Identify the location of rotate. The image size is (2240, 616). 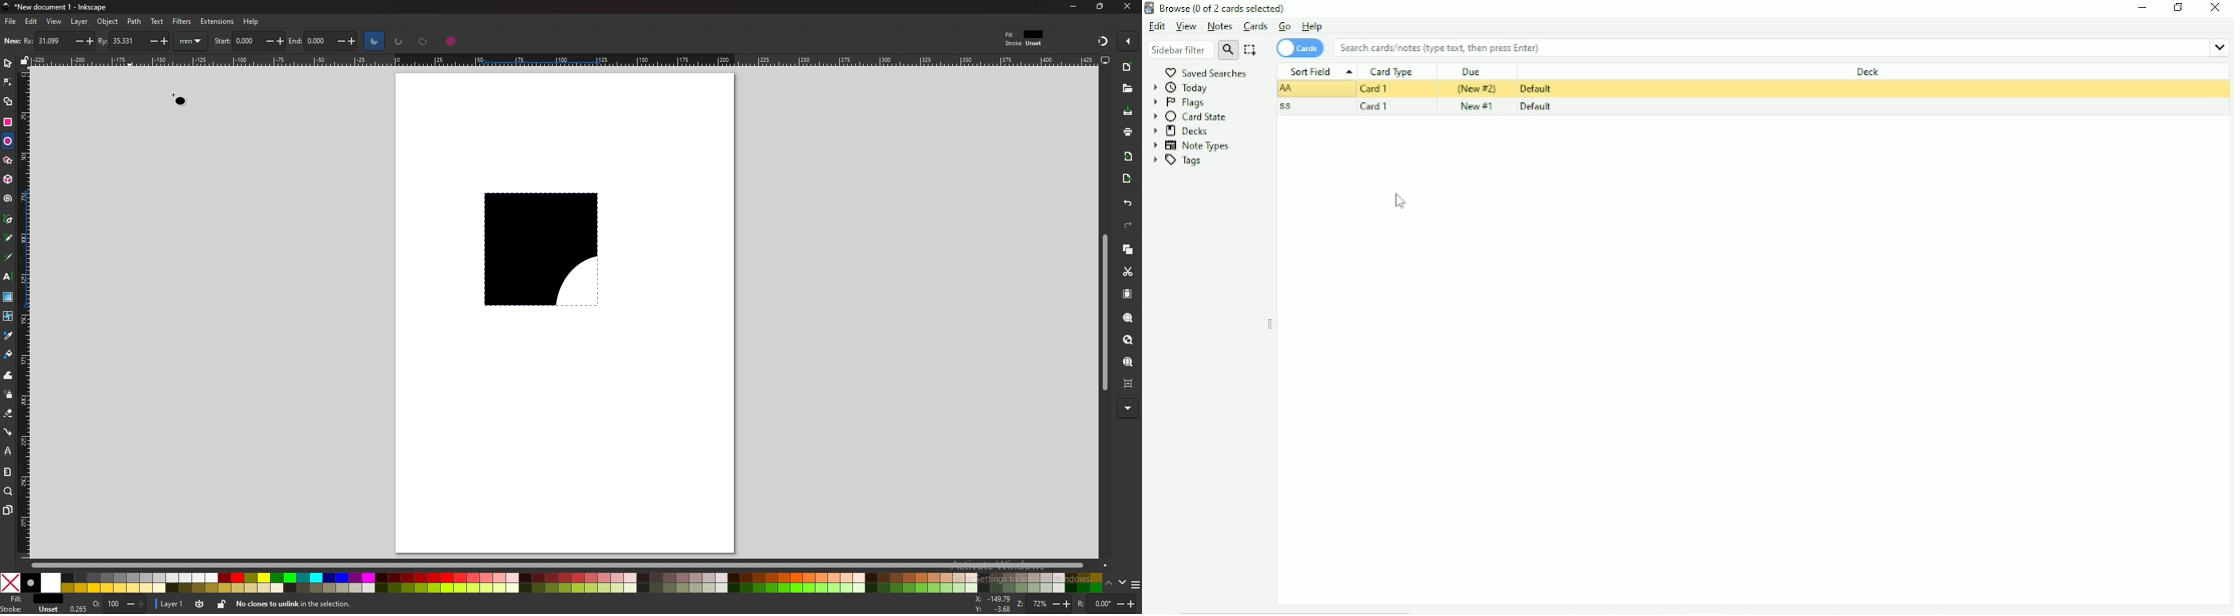
(1106, 604).